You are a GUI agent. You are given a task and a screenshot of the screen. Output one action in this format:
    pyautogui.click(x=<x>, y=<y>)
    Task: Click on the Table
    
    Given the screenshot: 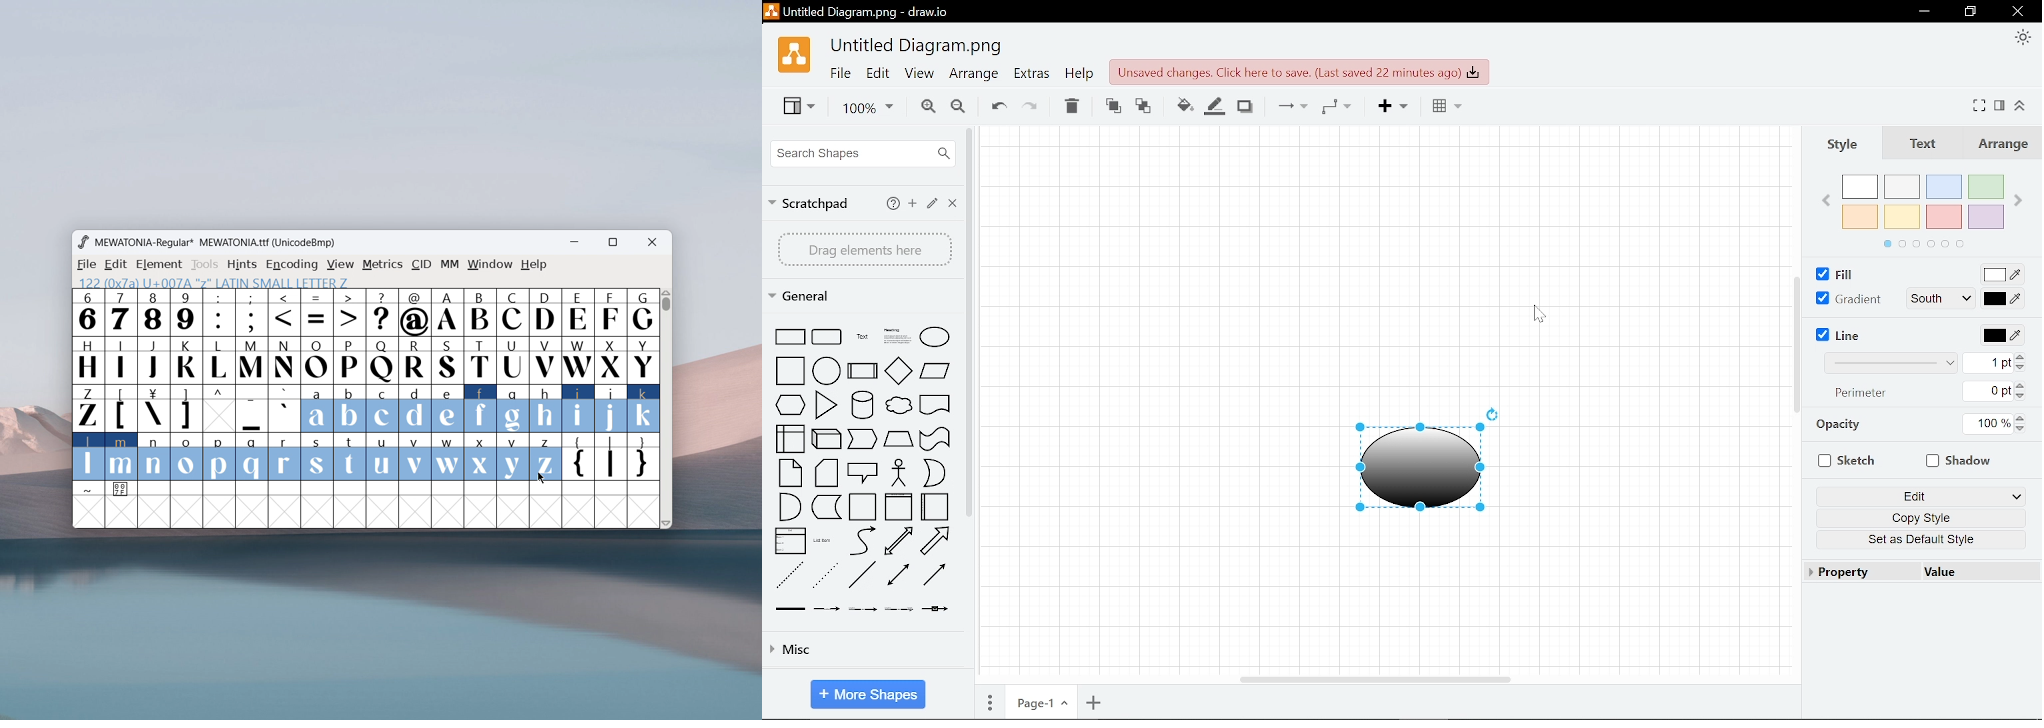 What is the action you would take?
    pyautogui.click(x=1442, y=105)
    